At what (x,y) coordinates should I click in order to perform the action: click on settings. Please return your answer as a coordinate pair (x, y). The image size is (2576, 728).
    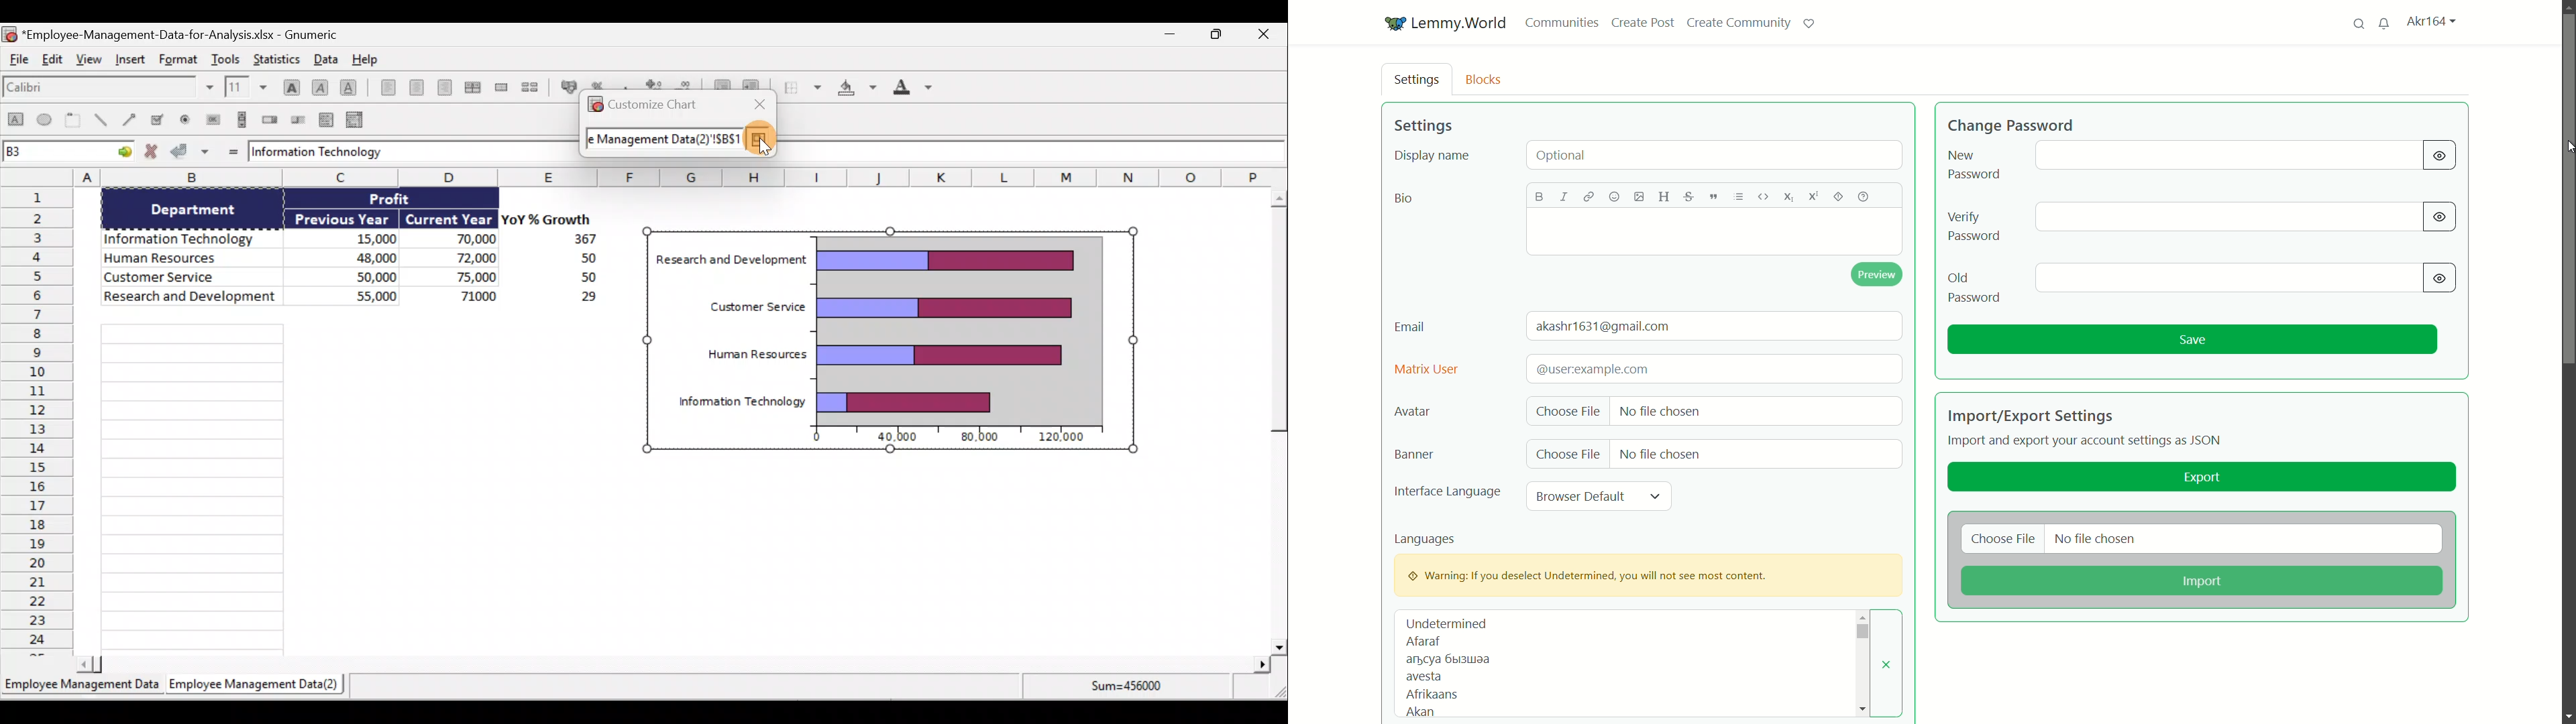
    Looking at the image, I should click on (1424, 125).